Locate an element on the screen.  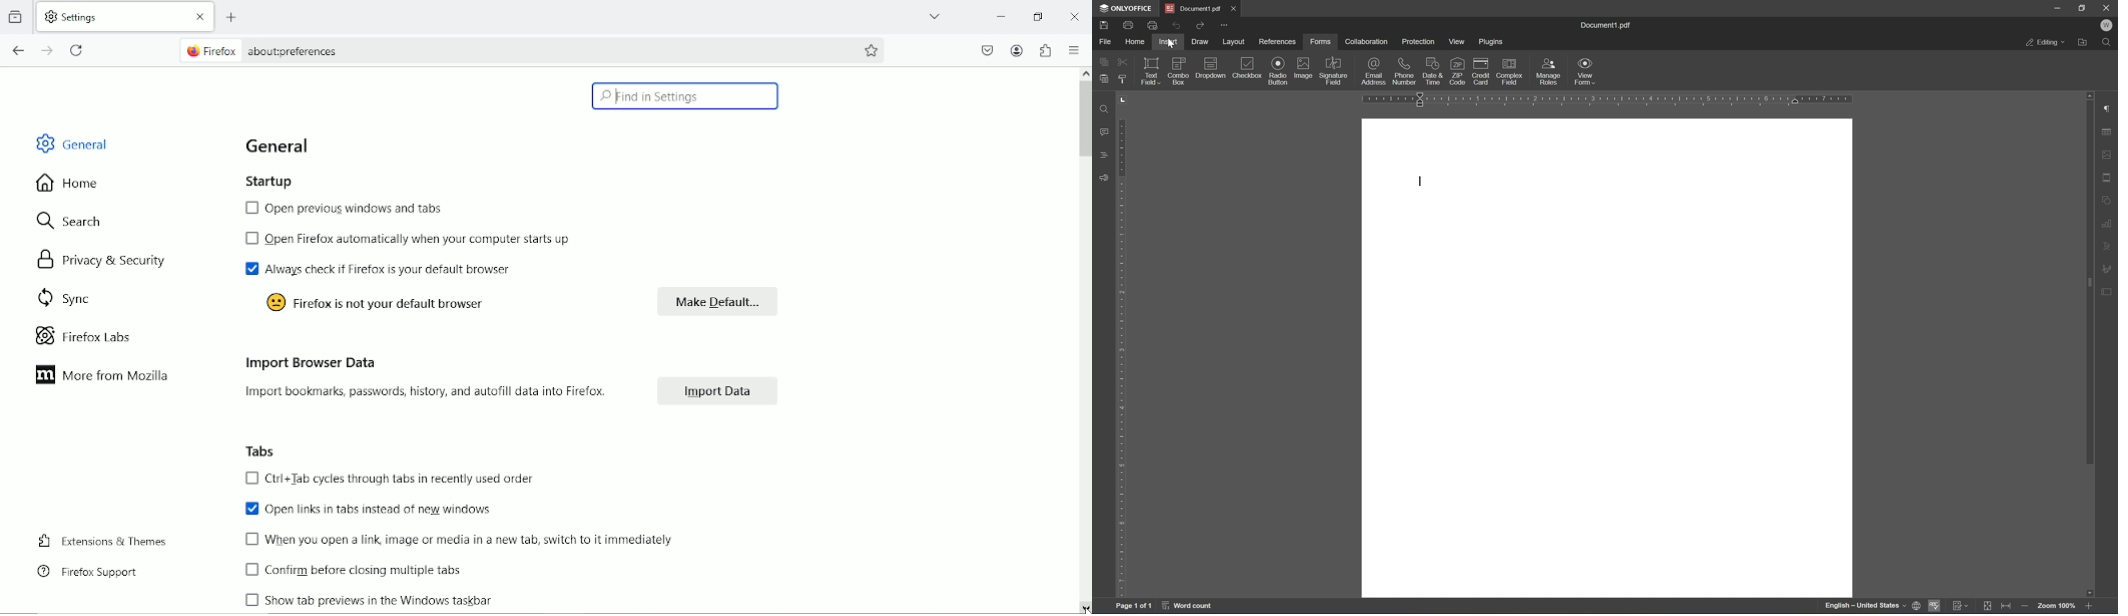
bookmark this page is located at coordinates (872, 50).